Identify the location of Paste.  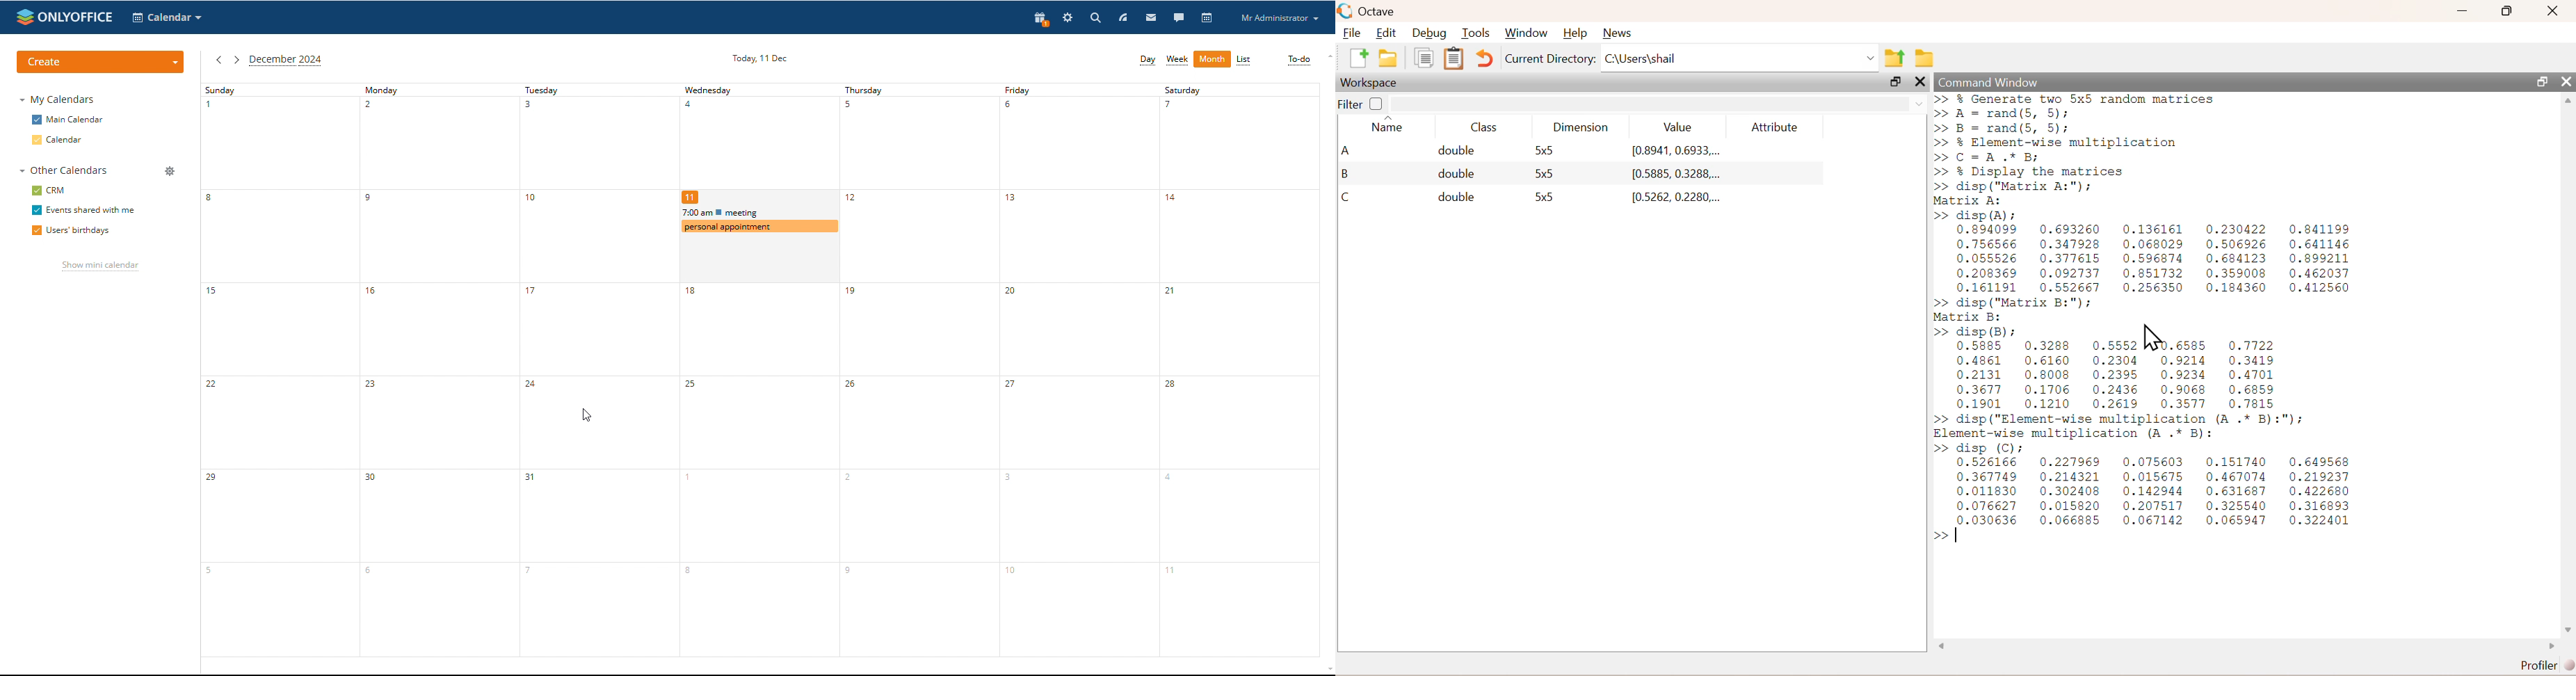
(1452, 58).